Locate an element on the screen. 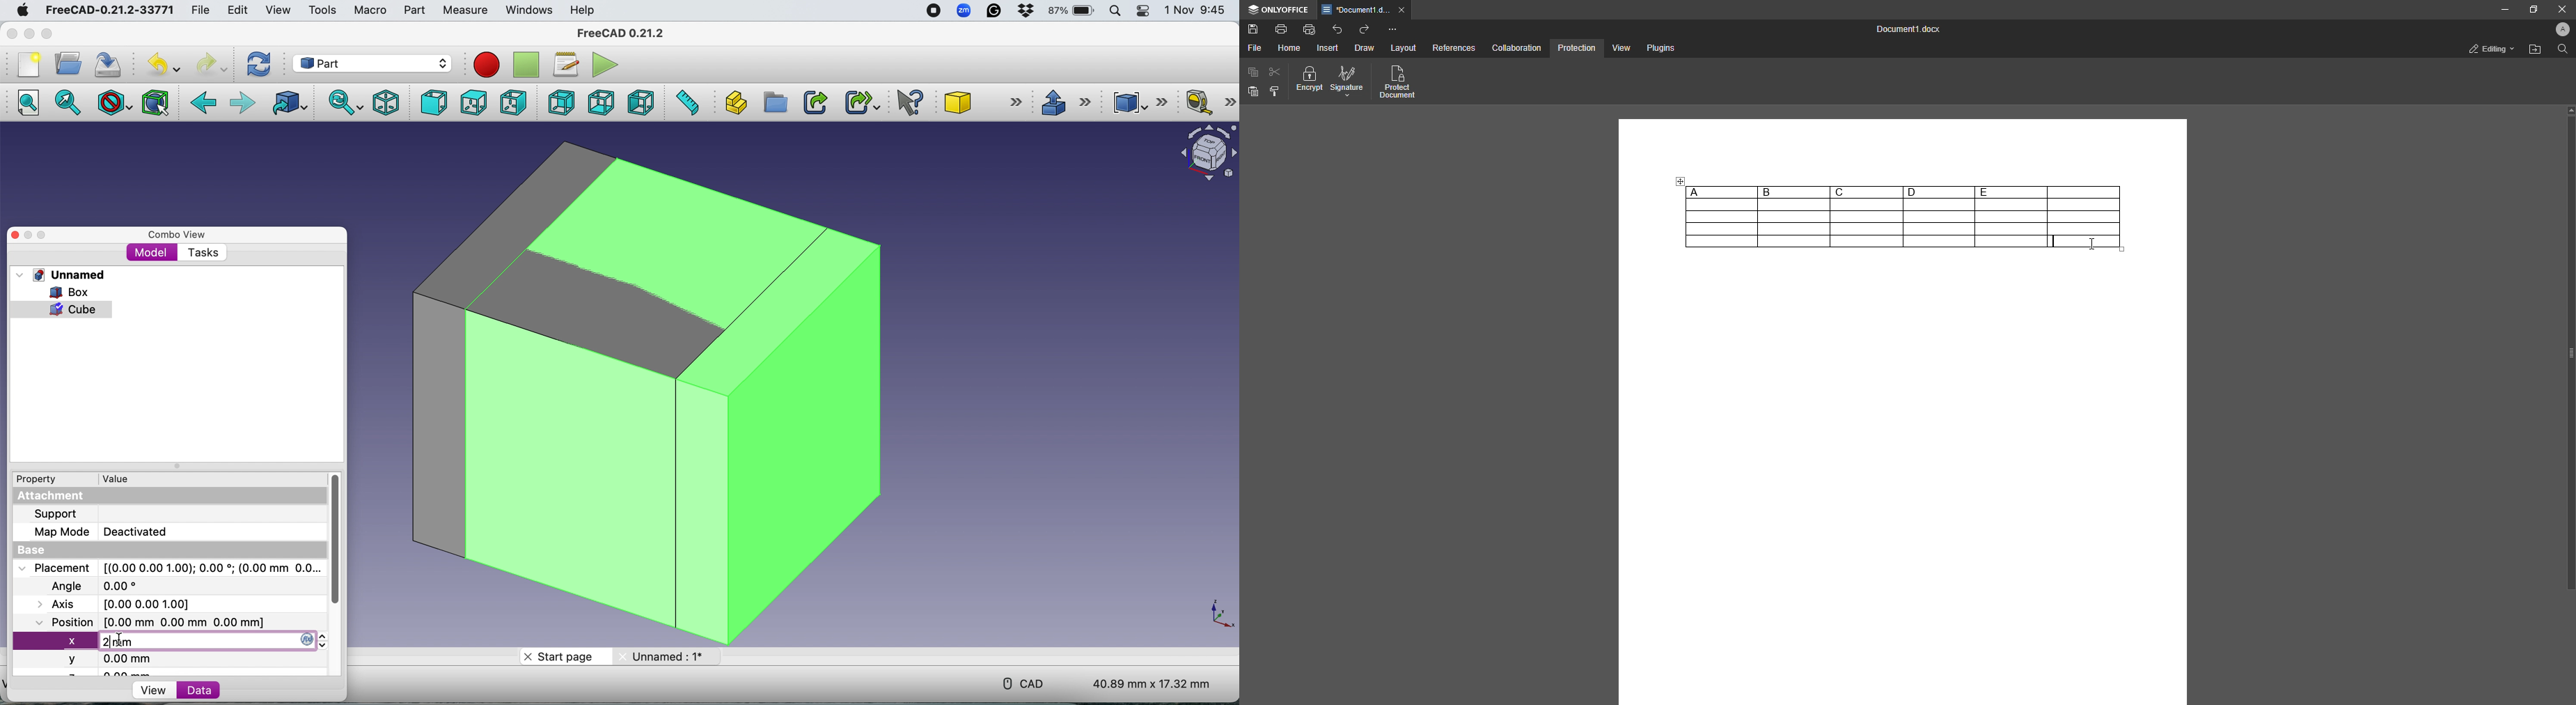 The height and width of the screenshot is (728, 2576). Quick print is located at coordinates (1310, 29).